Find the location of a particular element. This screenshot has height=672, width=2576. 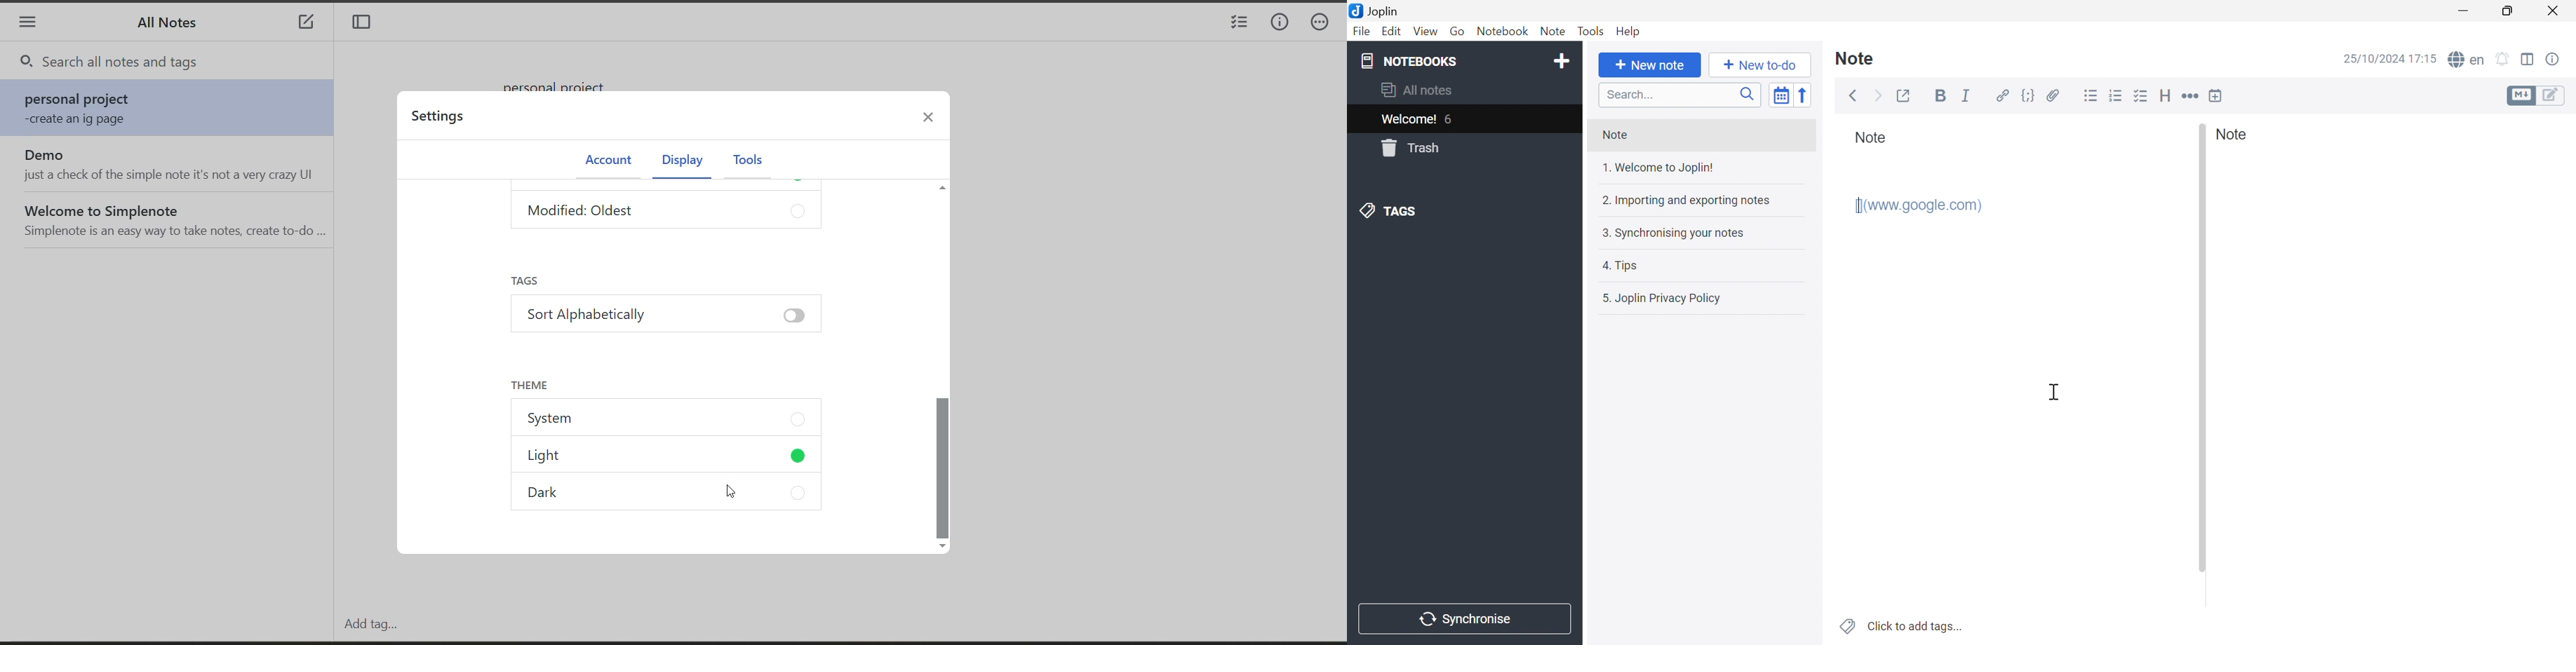

dark is located at coordinates (676, 495).